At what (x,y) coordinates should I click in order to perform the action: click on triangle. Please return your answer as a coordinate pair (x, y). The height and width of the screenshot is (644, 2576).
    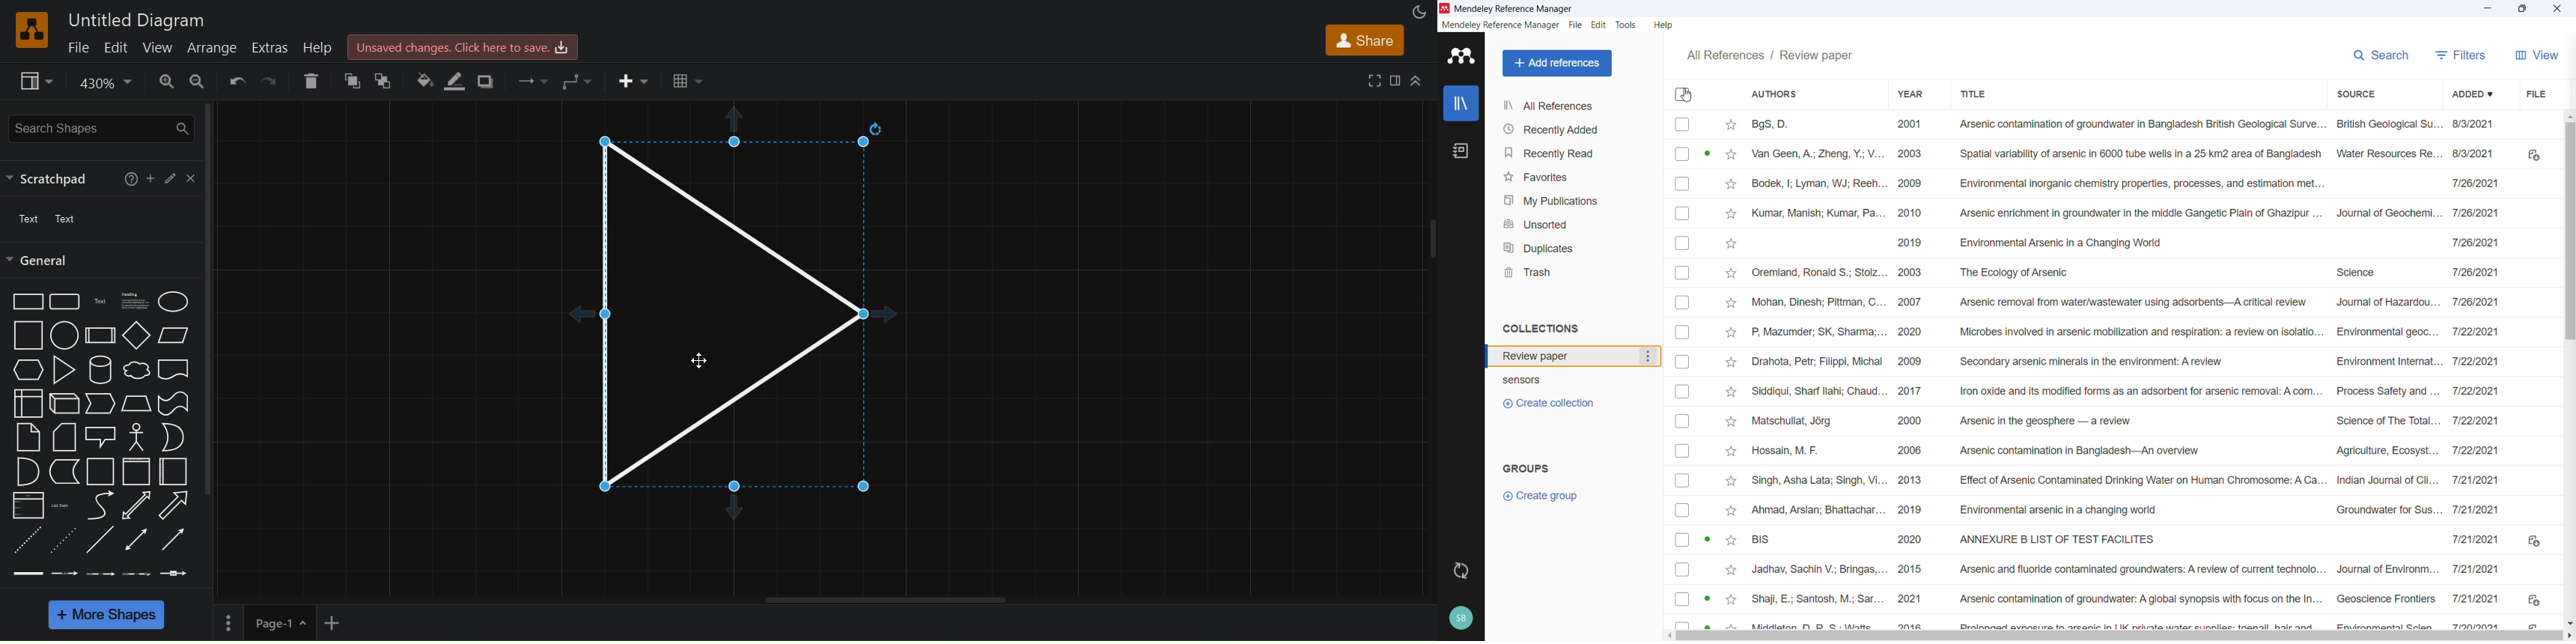
    Looking at the image, I should click on (775, 318).